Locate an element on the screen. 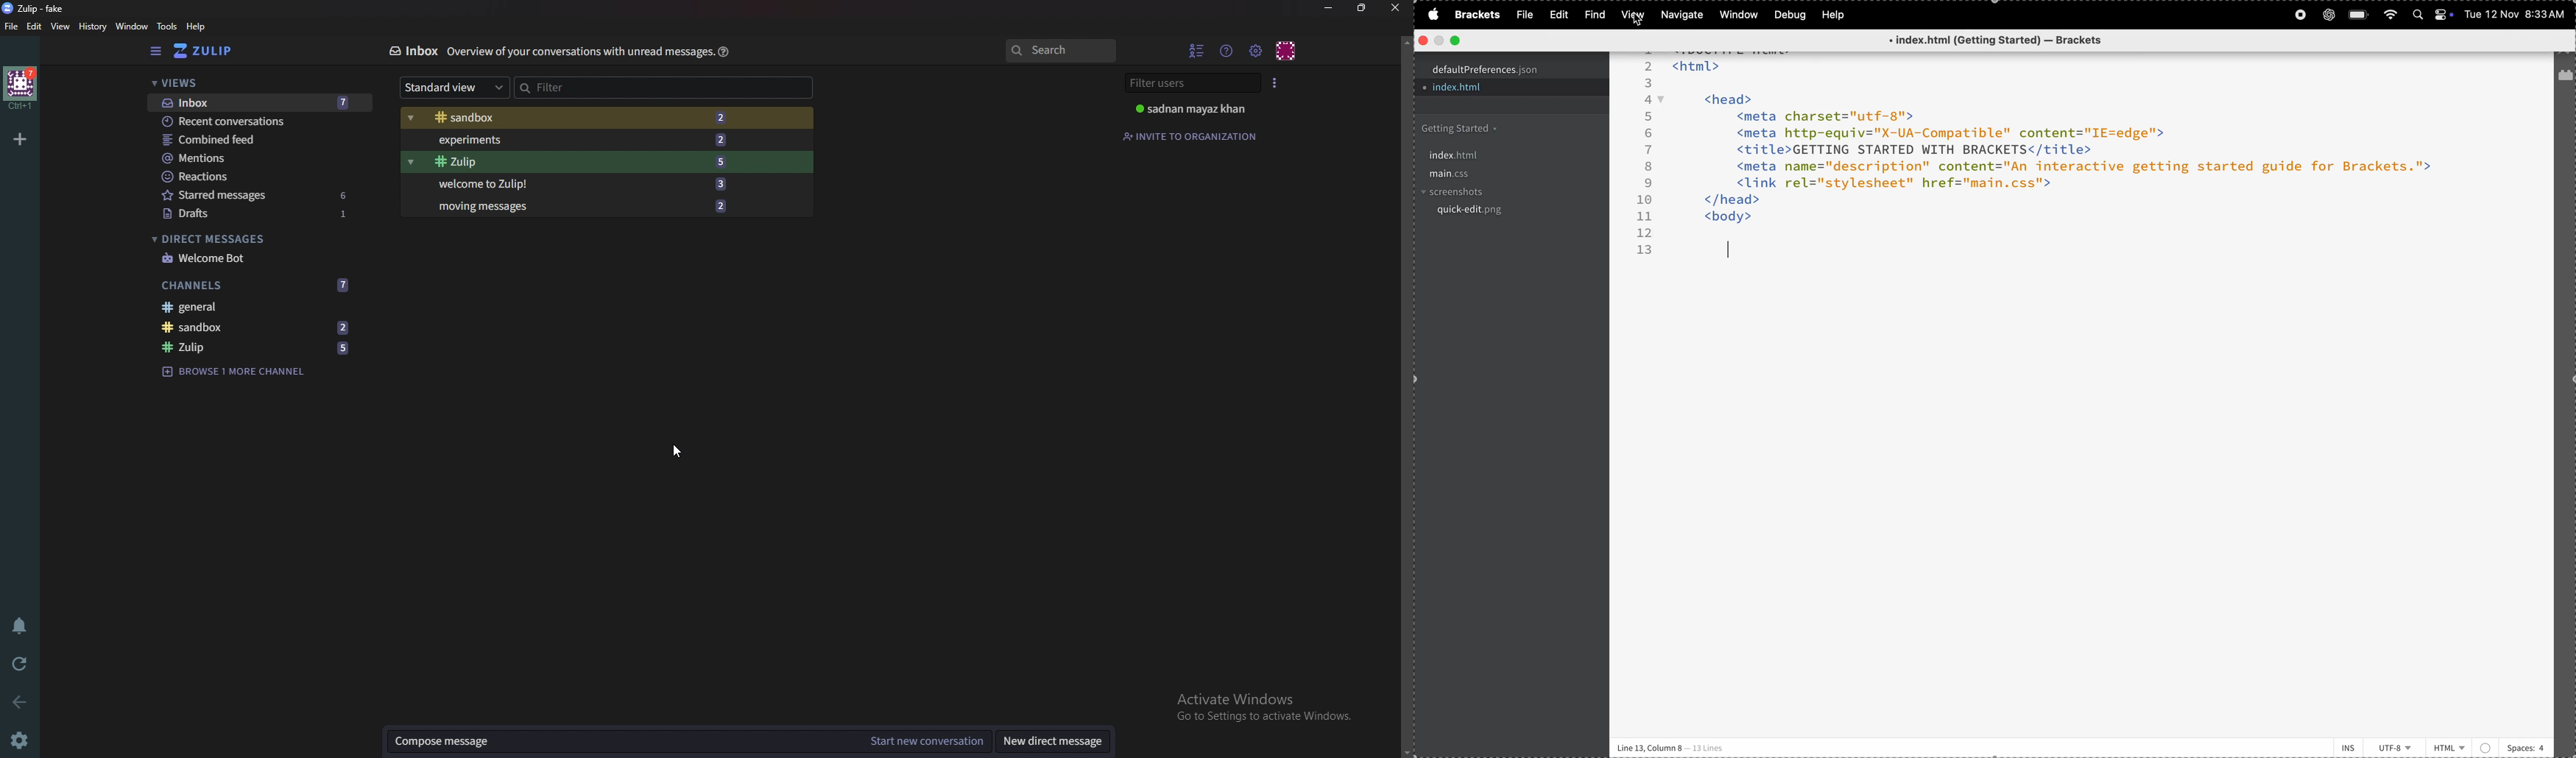  Browse channel is located at coordinates (238, 372).